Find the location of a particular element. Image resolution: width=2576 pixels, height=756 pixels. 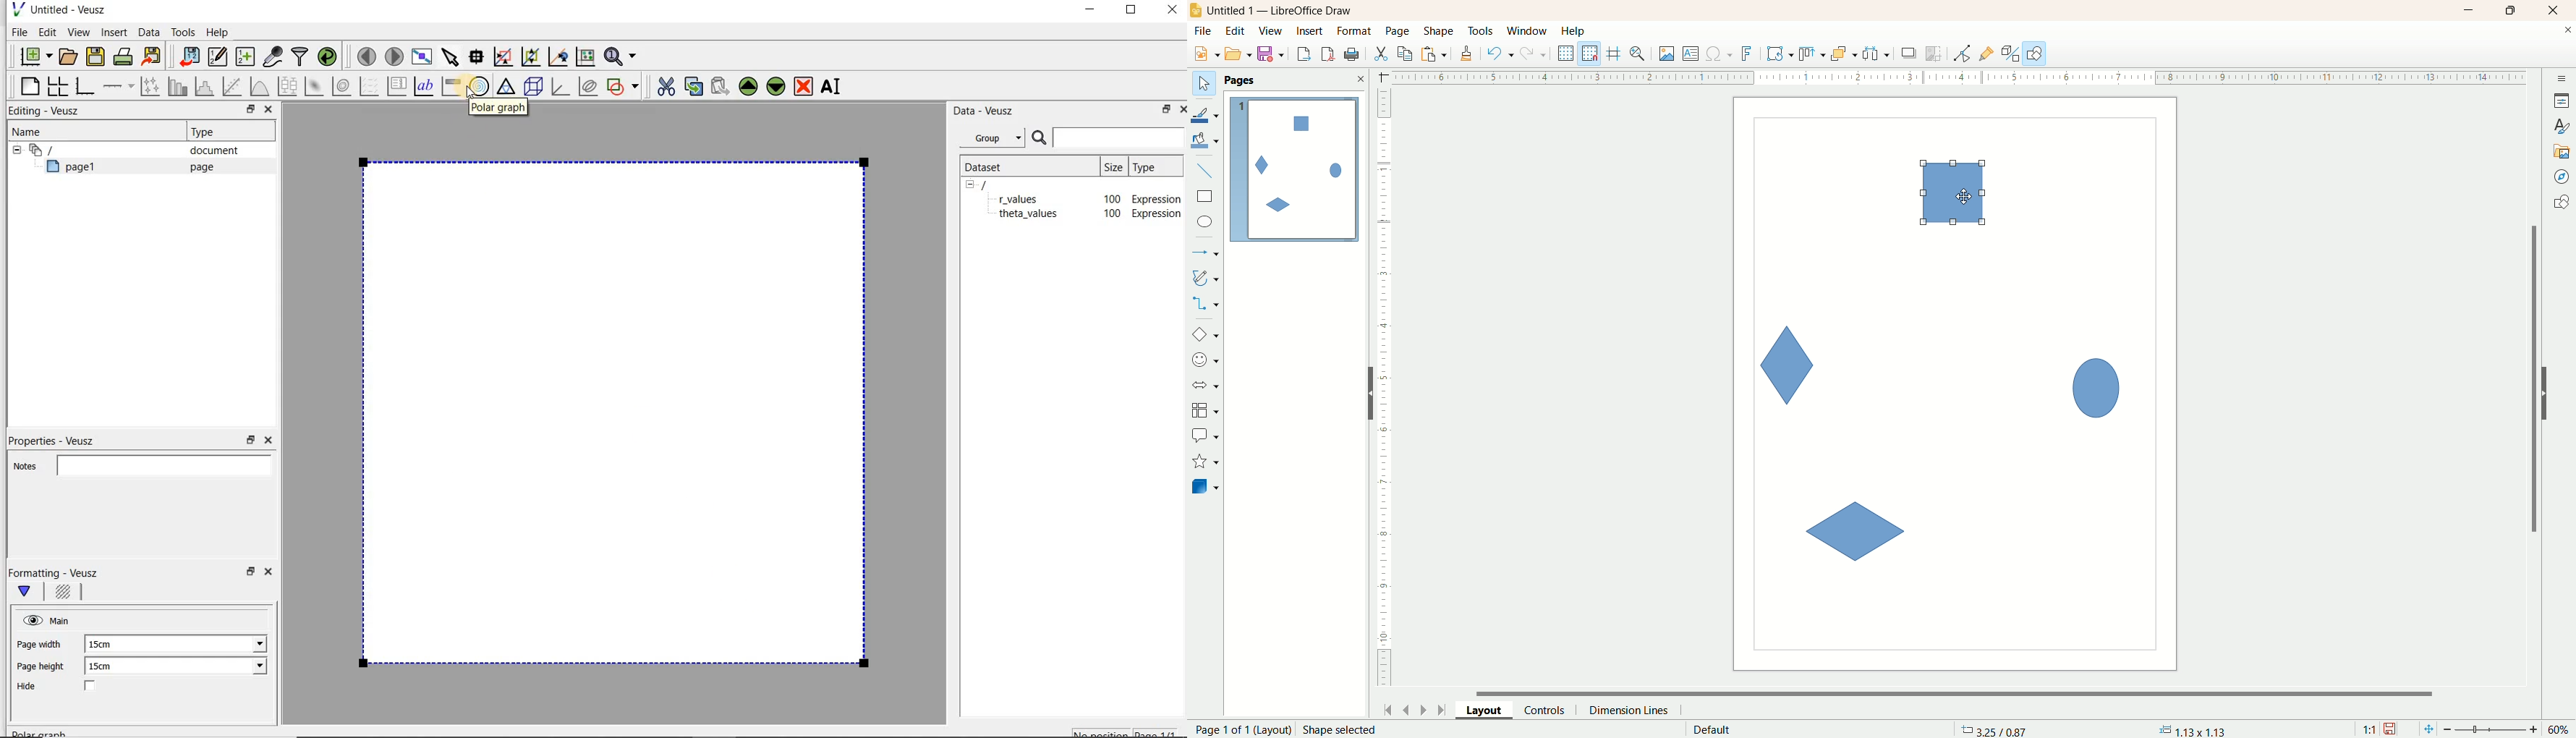

lines and arrows is located at coordinates (1207, 253).